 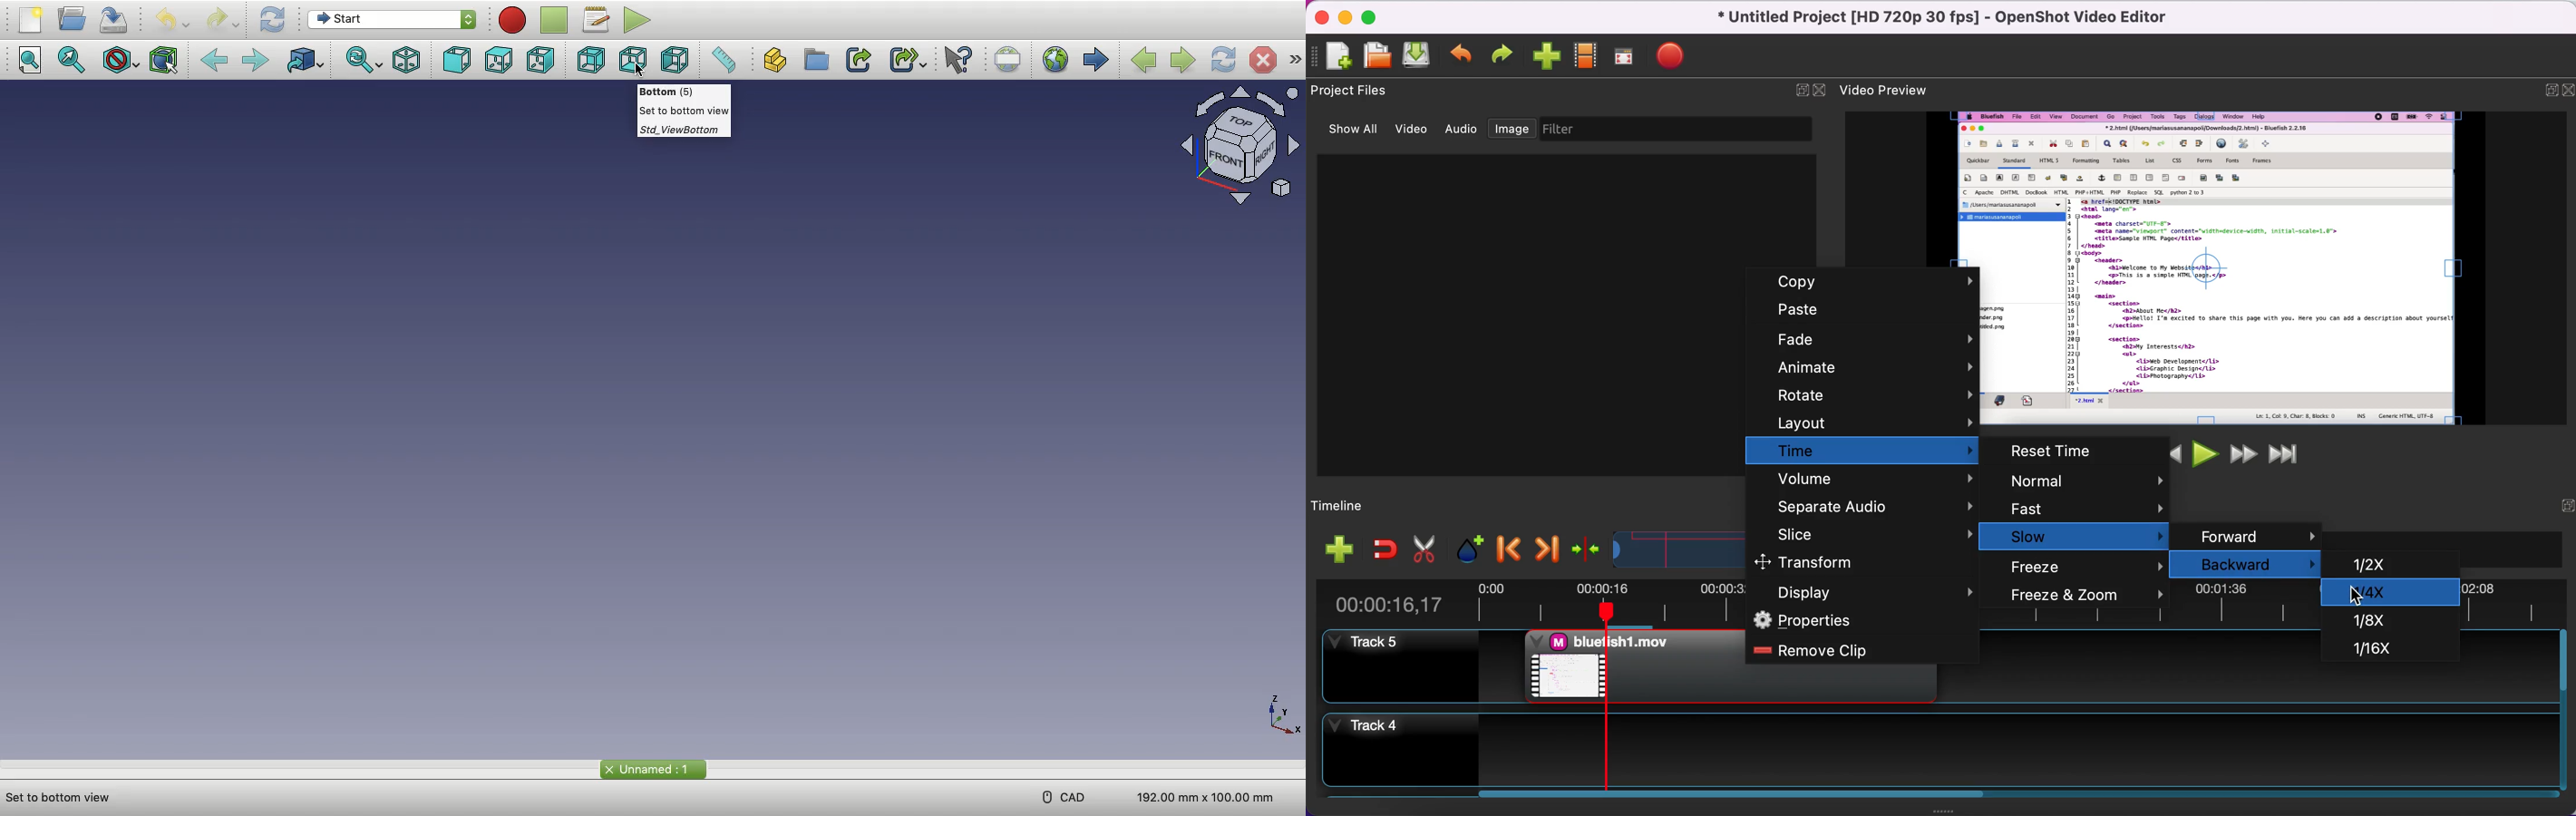 I want to click on open project, so click(x=1379, y=57).